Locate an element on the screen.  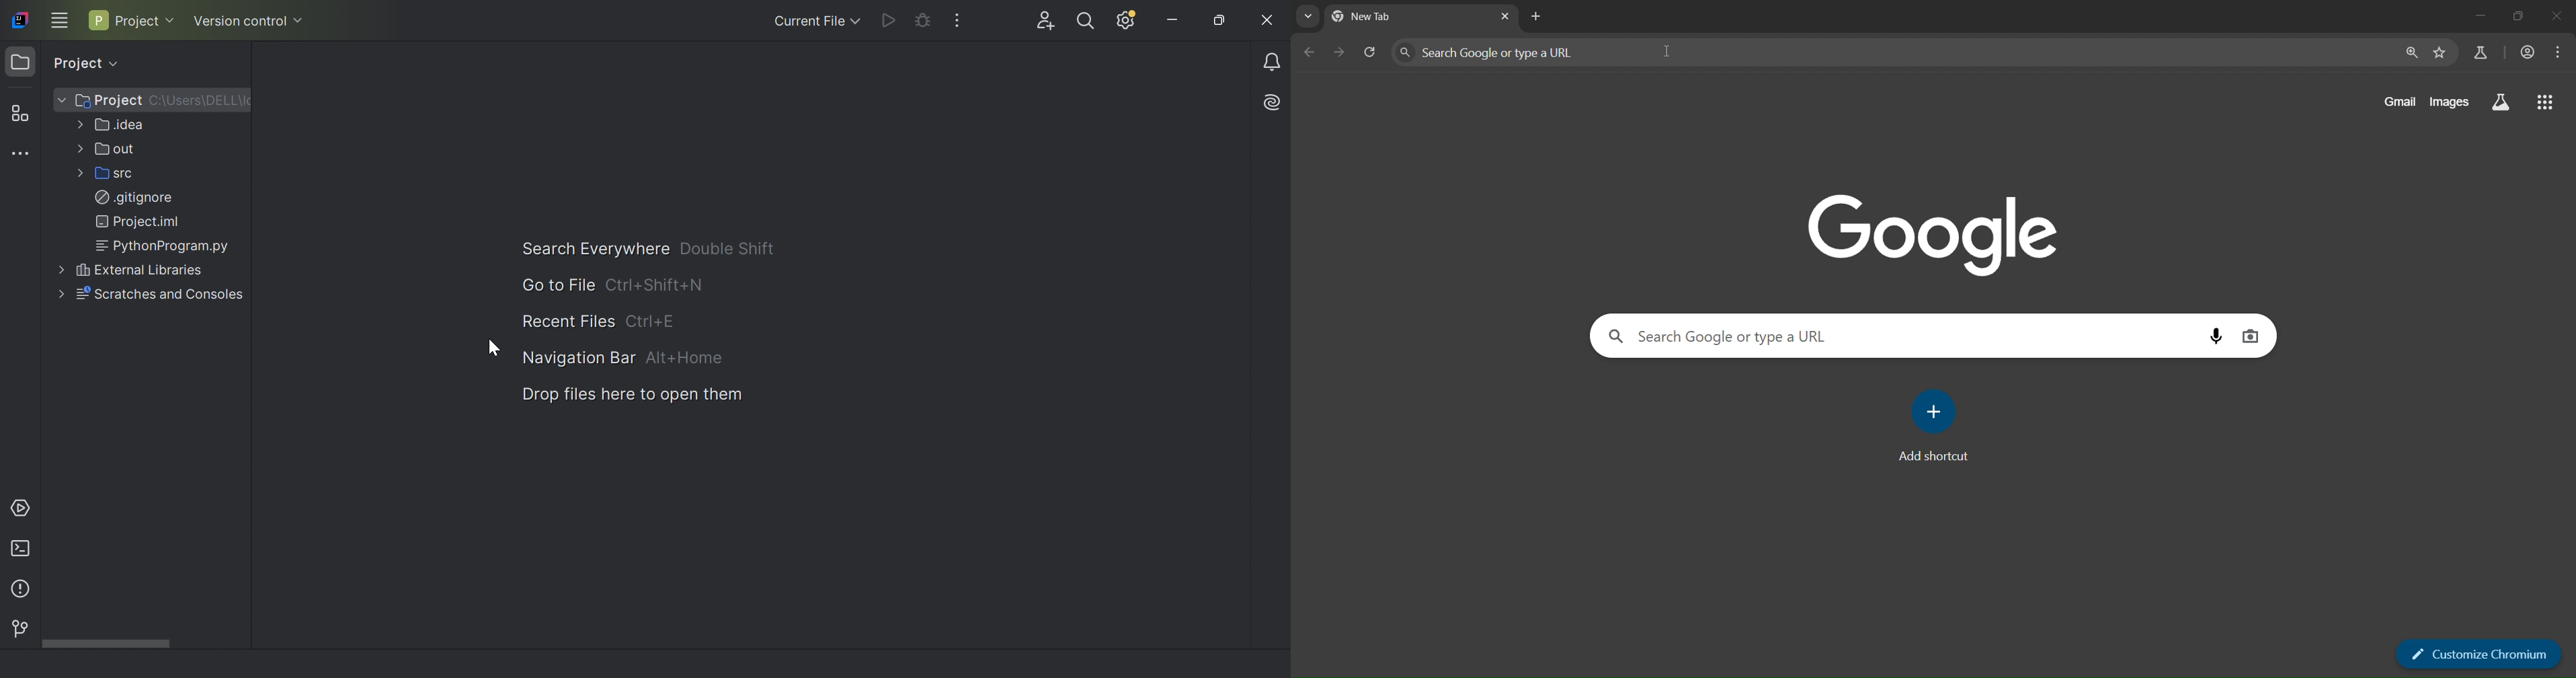
accounts is located at coordinates (2529, 52).